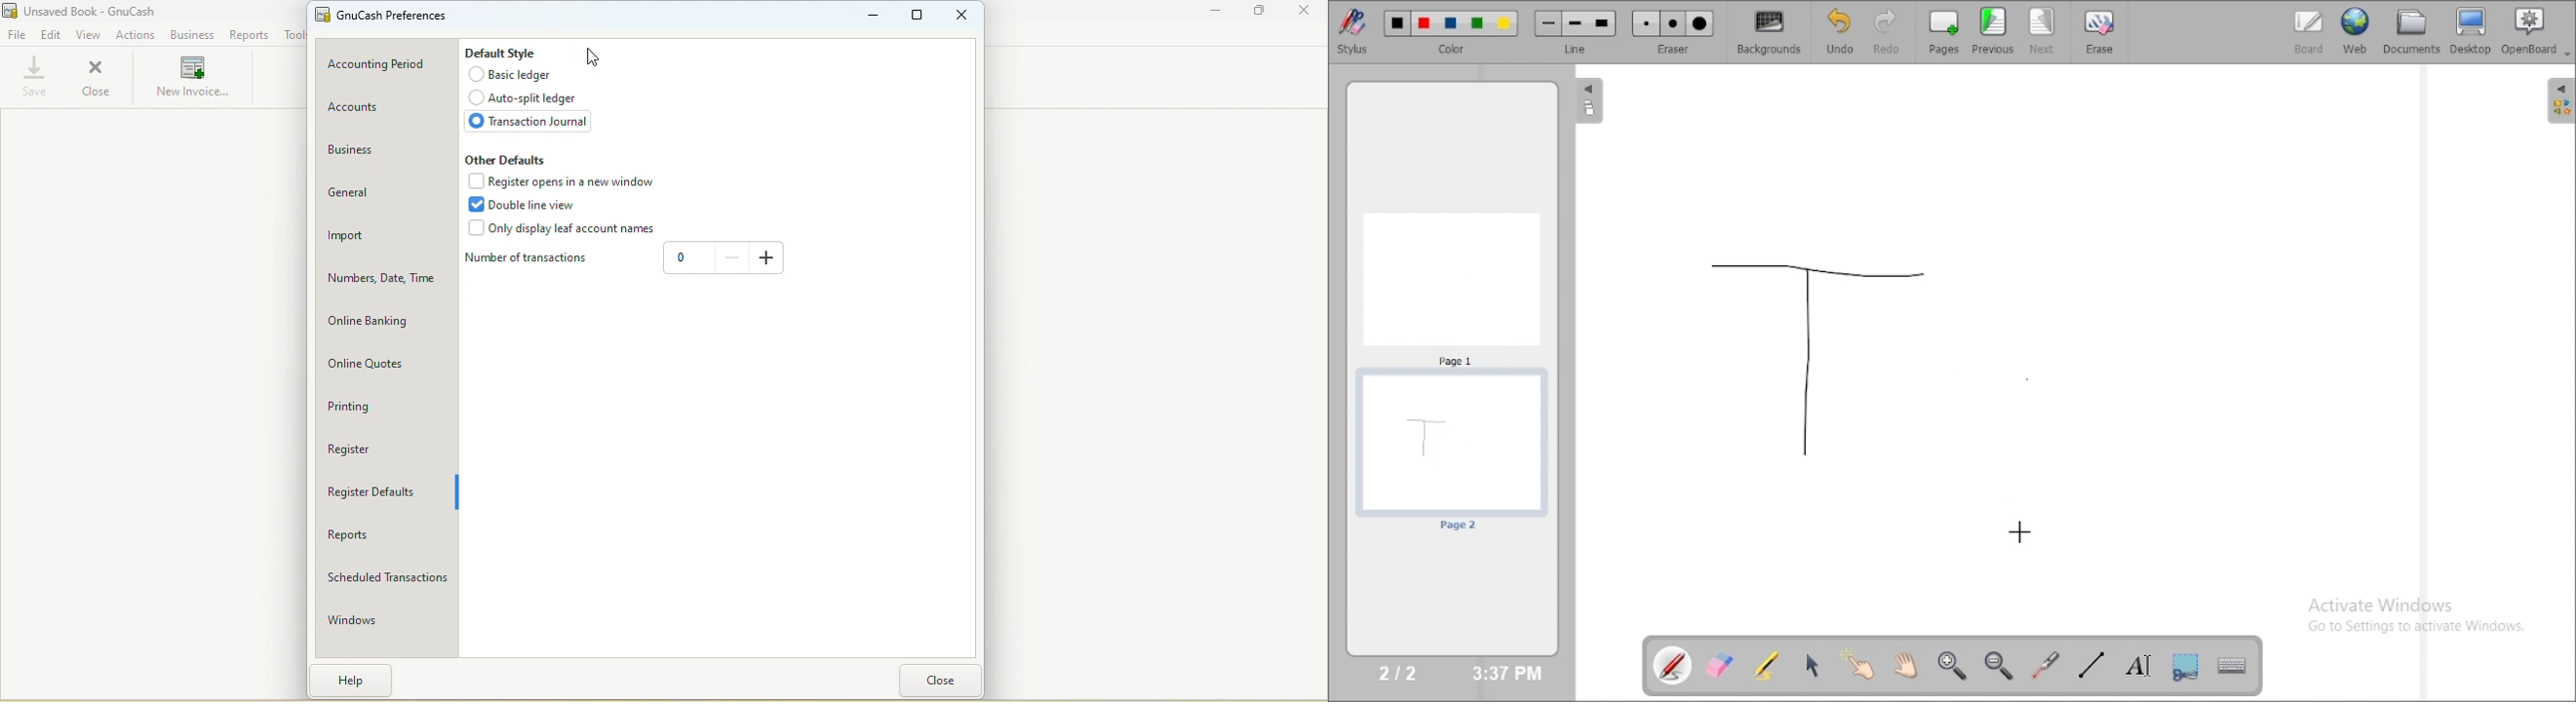 The image size is (2576, 728). Describe the element at coordinates (17, 35) in the screenshot. I see `File ` at that location.